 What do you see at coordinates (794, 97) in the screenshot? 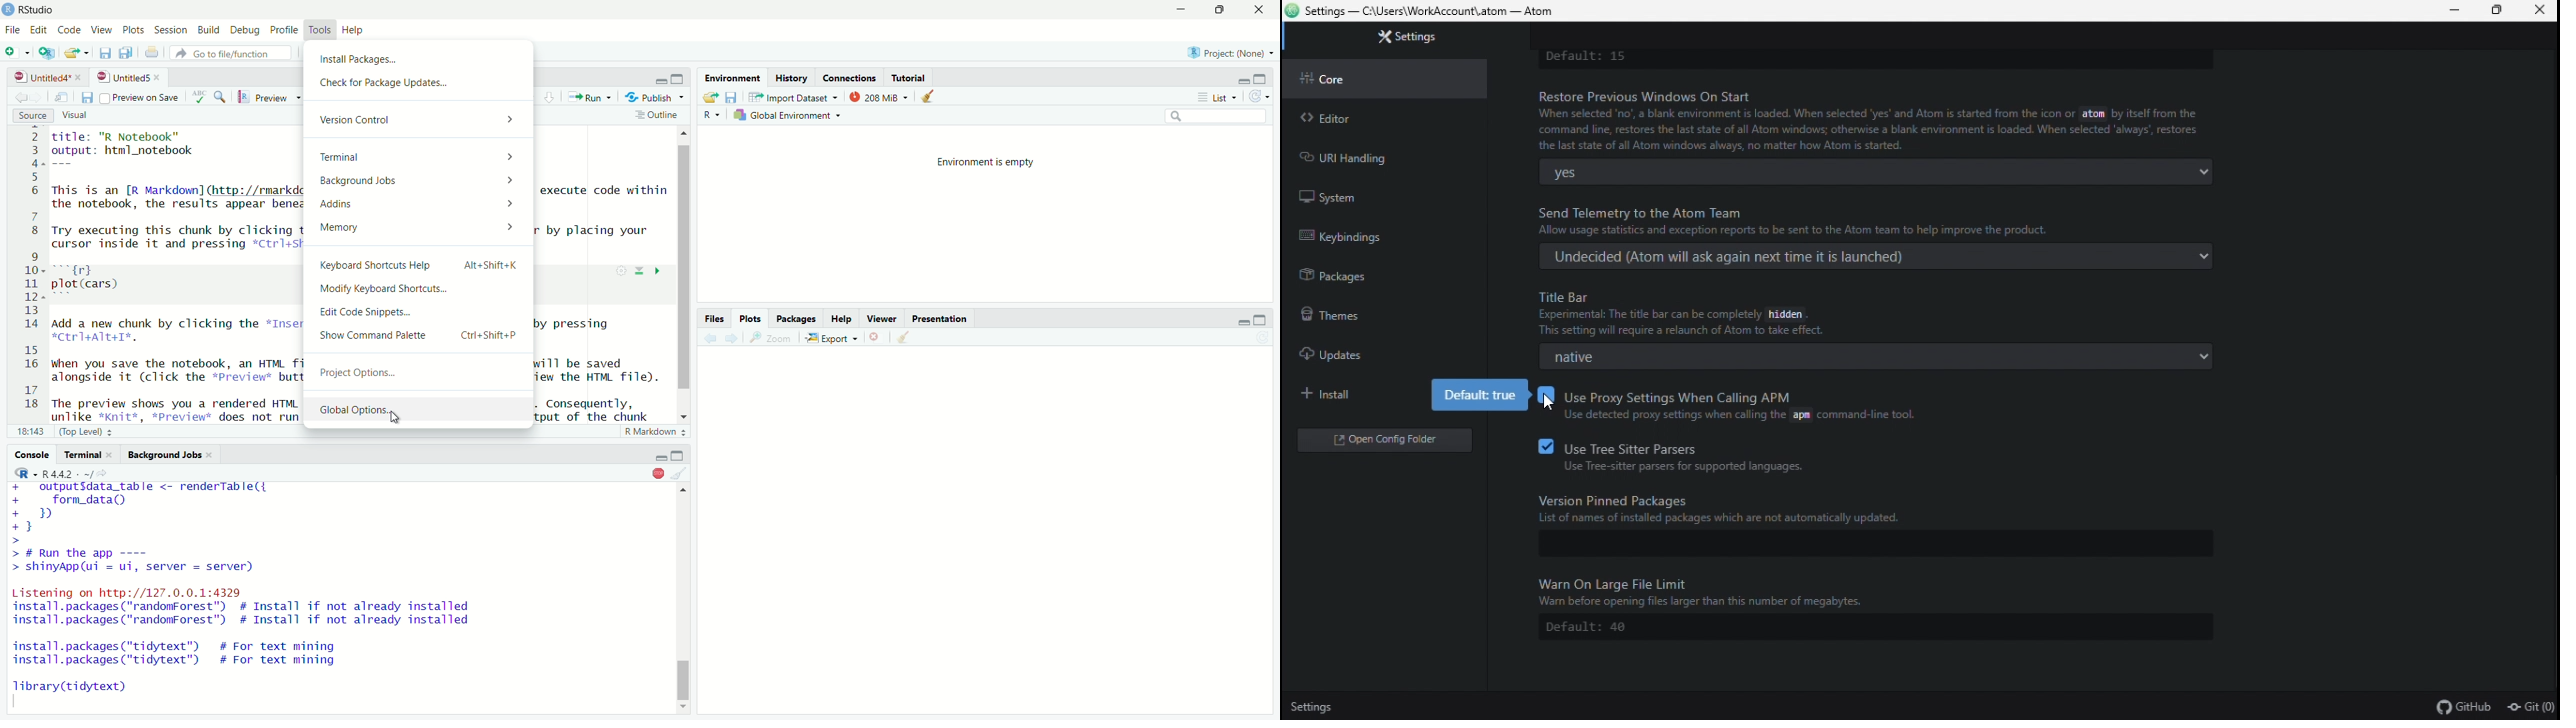
I see `Import Dataset ` at bounding box center [794, 97].